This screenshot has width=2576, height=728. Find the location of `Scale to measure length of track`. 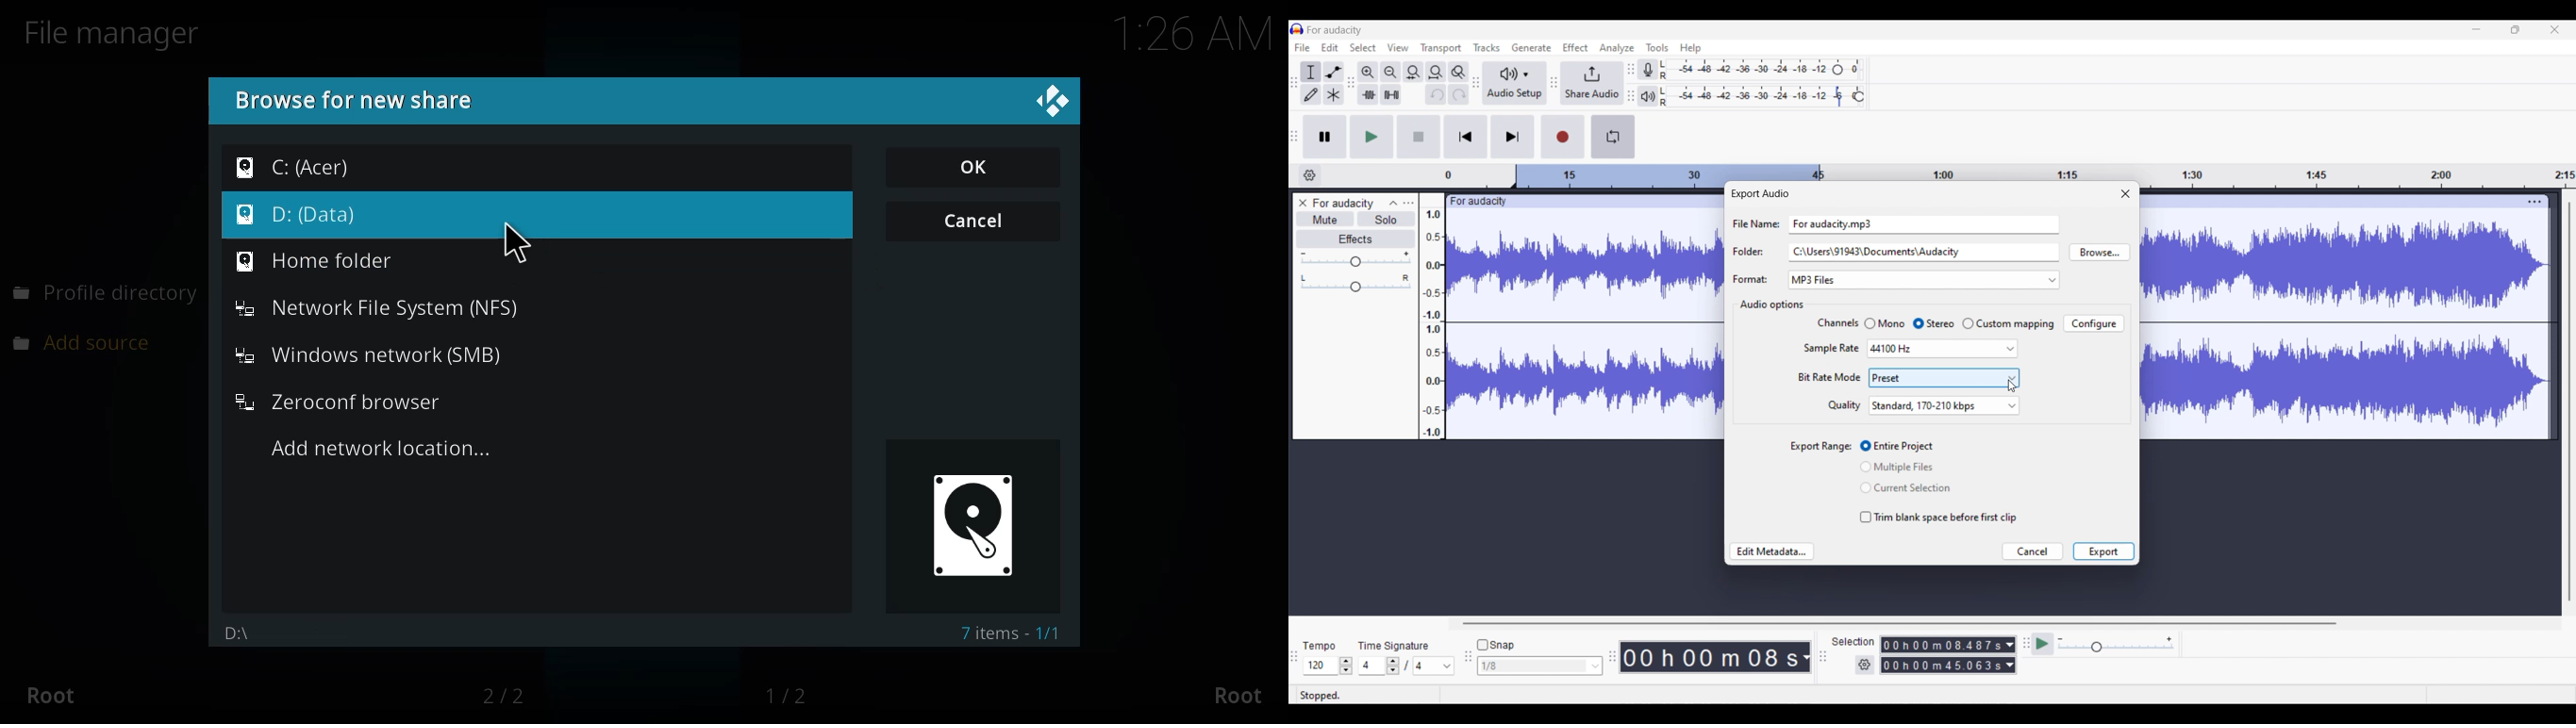

Scale to measure length of track is located at coordinates (2010, 171).